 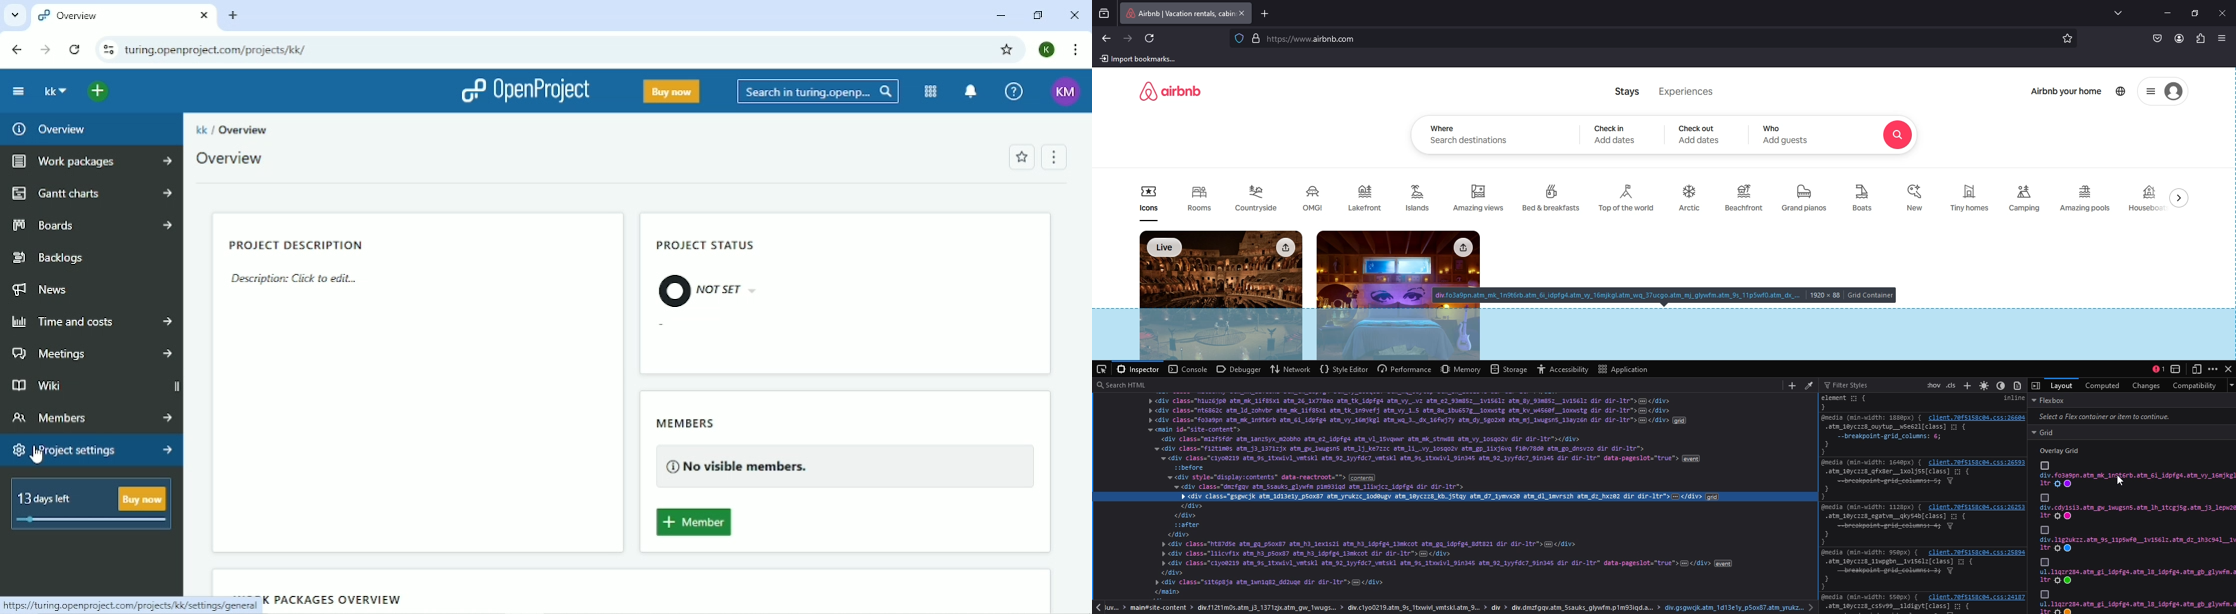 What do you see at coordinates (2137, 480) in the screenshot?
I see `grid css` at bounding box center [2137, 480].